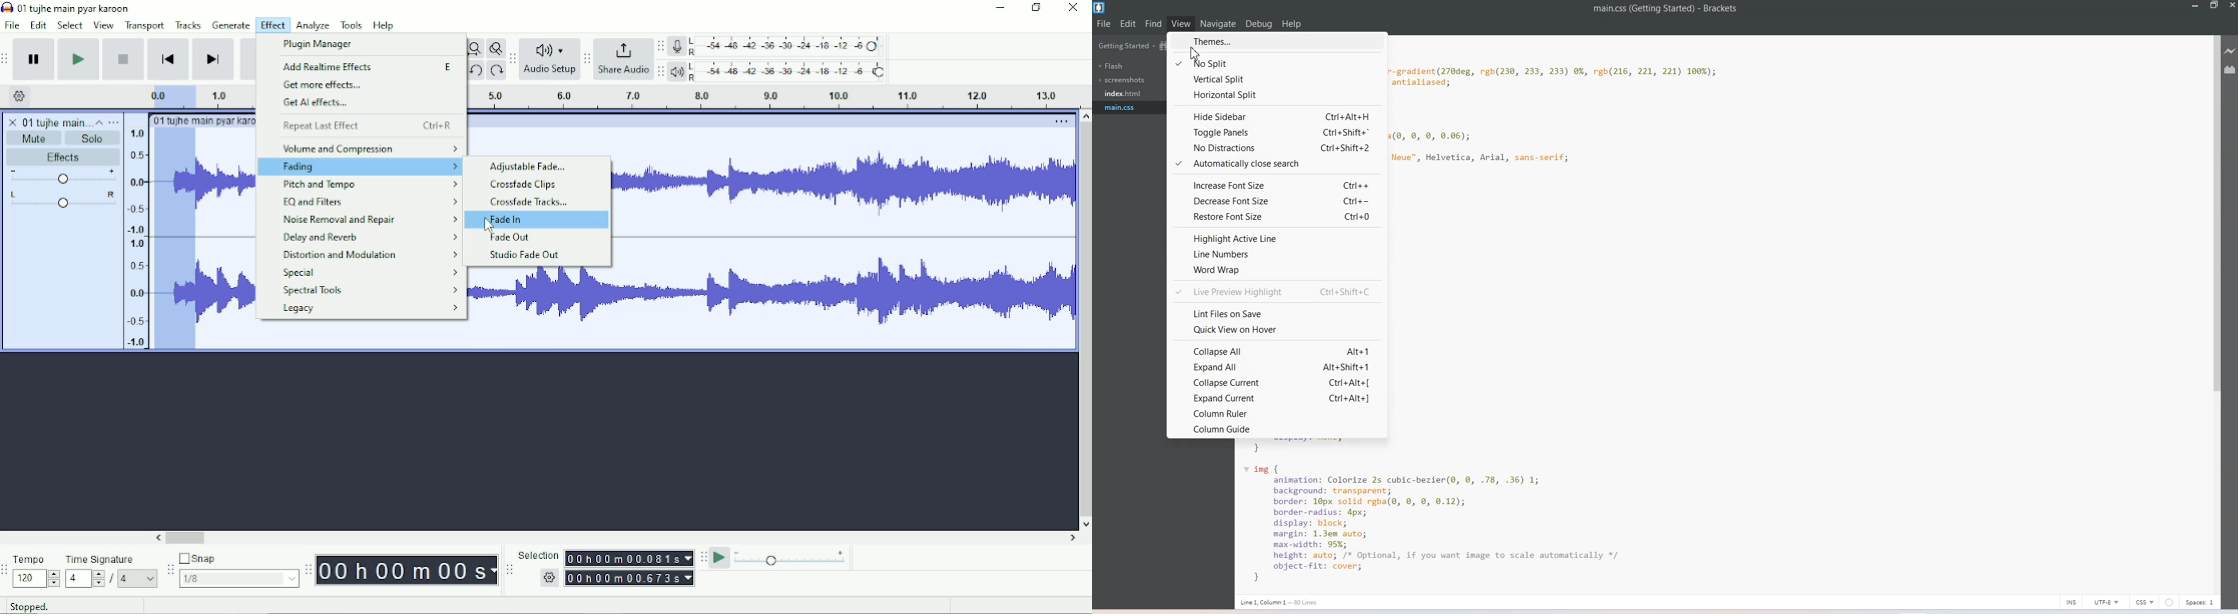  What do you see at coordinates (70, 25) in the screenshot?
I see `Select` at bounding box center [70, 25].